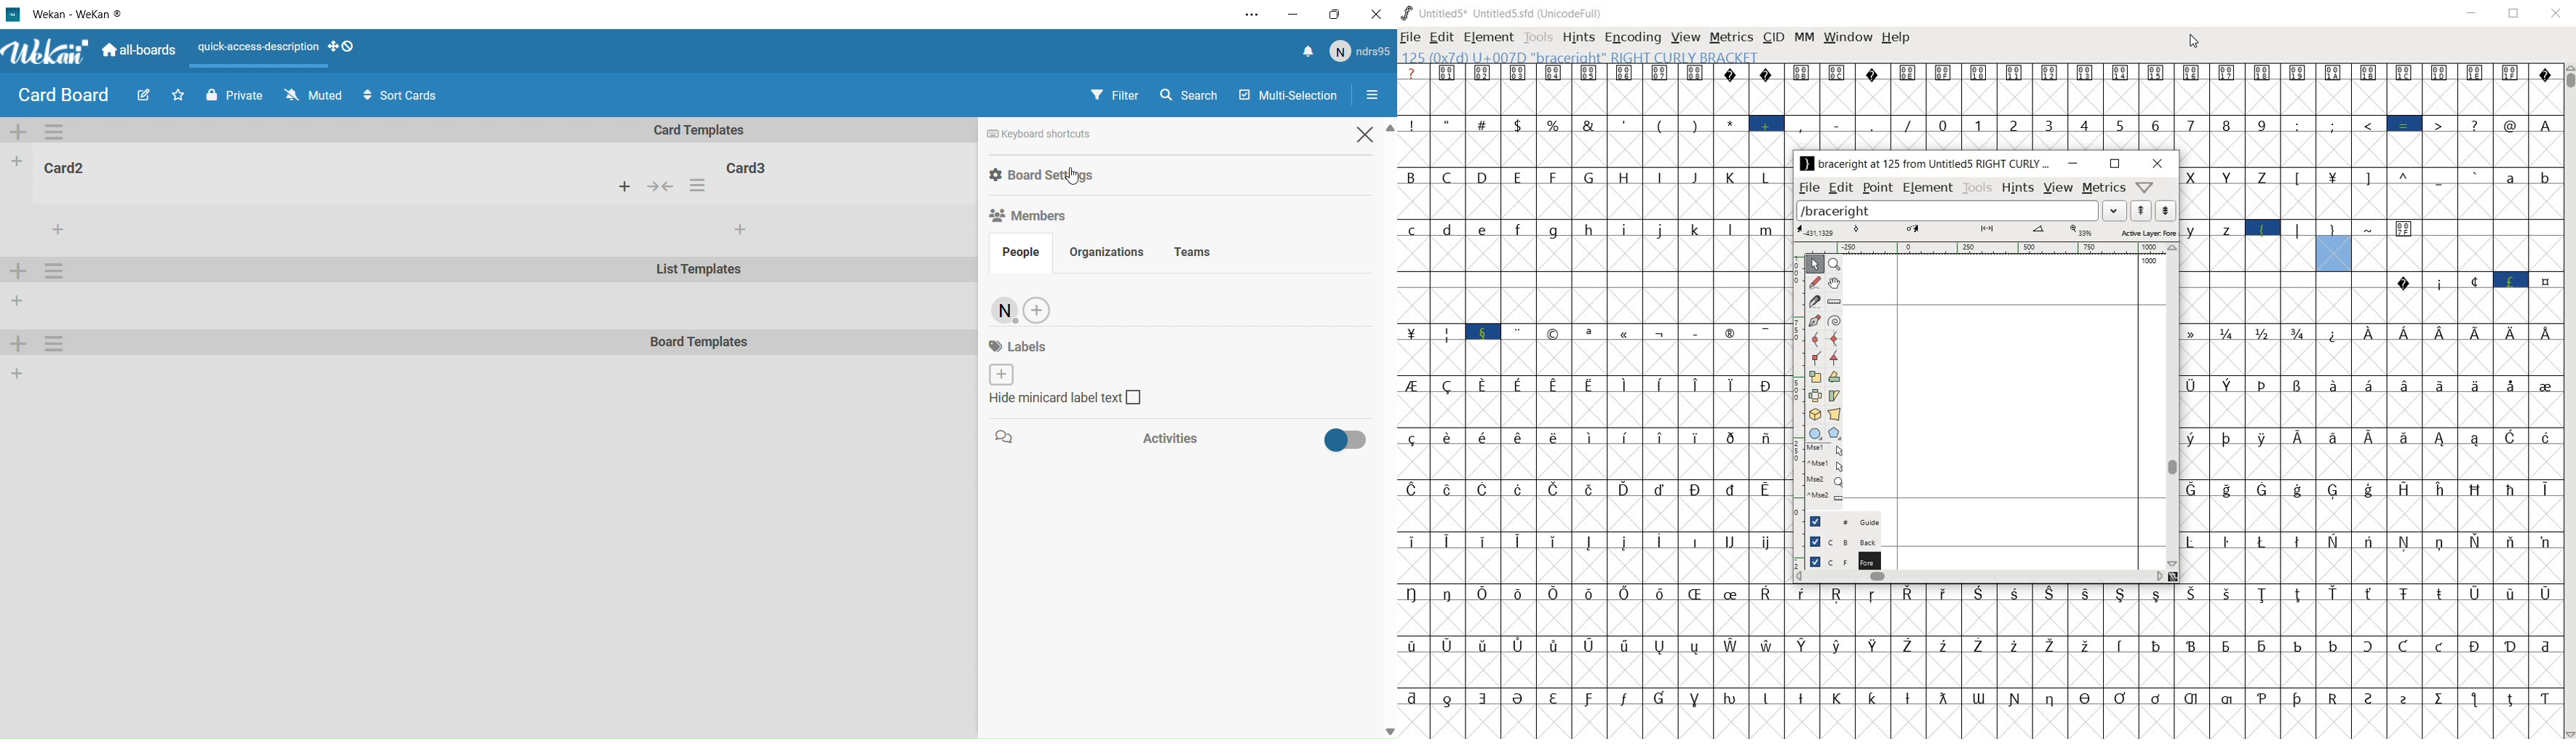 Image resolution: width=2576 pixels, height=756 pixels. Describe the element at coordinates (1292, 13) in the screenshot. I see `minimize` at that location.